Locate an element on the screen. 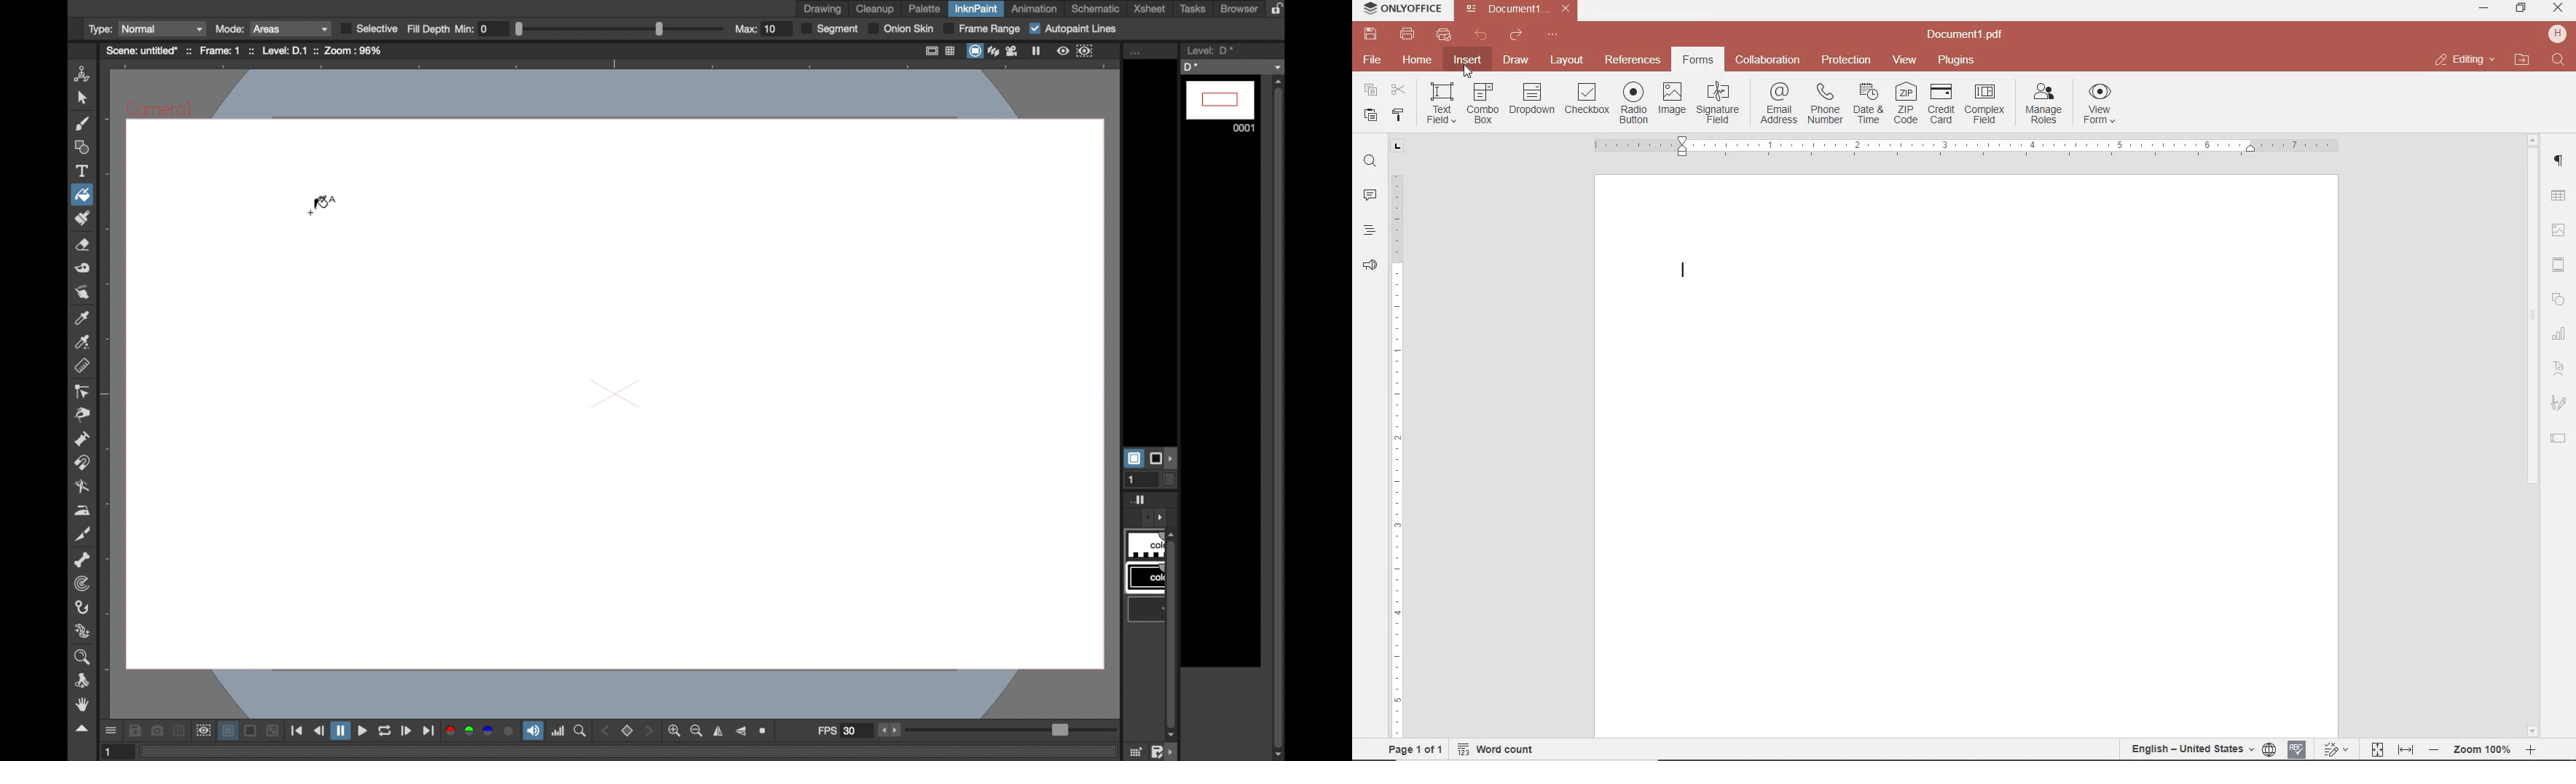 The image size is (2576, 784). front is located at coordinates (653, 730).